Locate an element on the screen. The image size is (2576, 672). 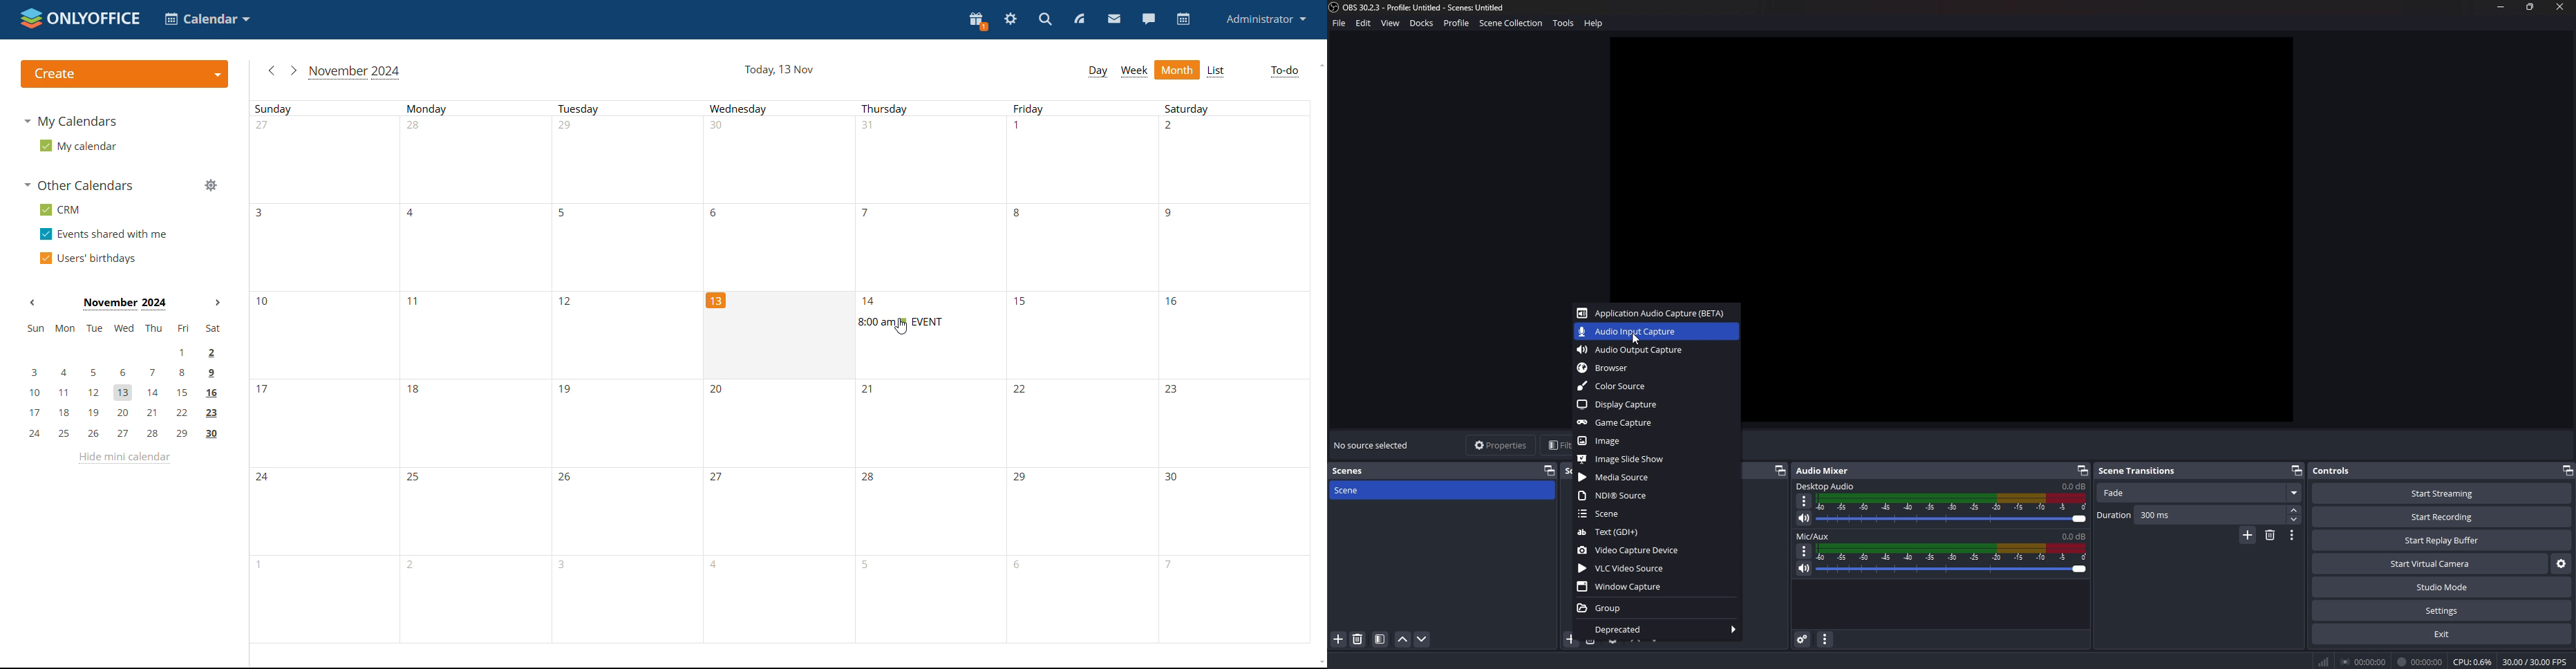
scene is located at coordinates (1656, 514).